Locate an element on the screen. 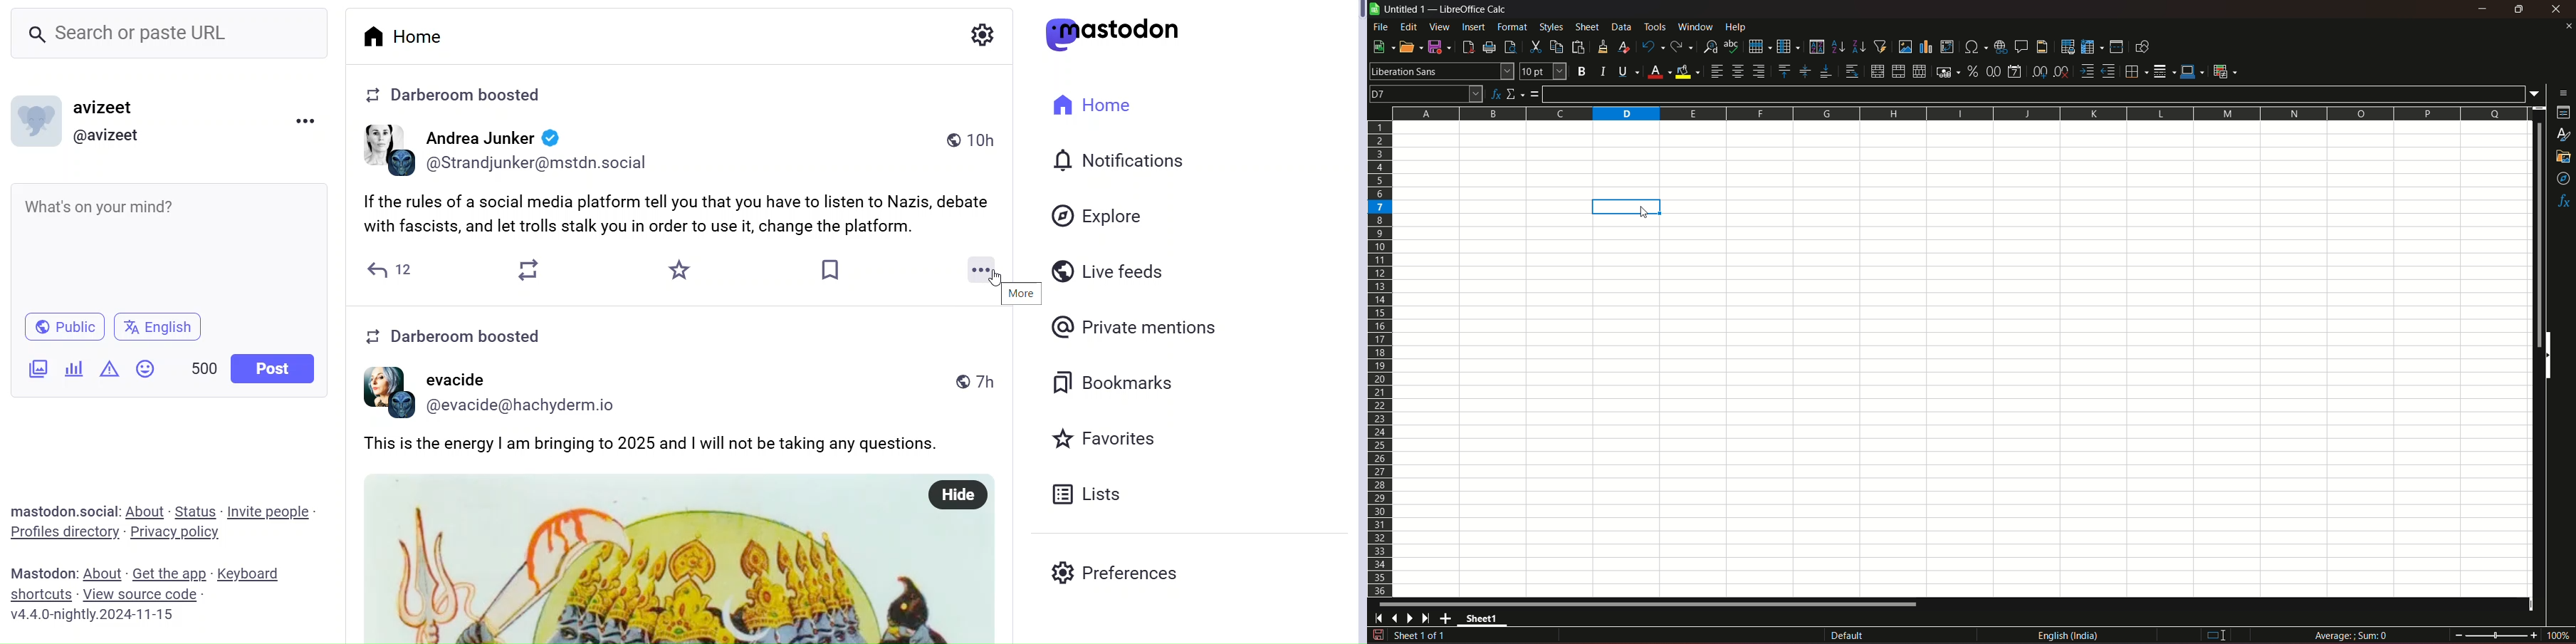 This screenshot has height=644, width=2576. clone formatting is located at coordinates (1604, 46).